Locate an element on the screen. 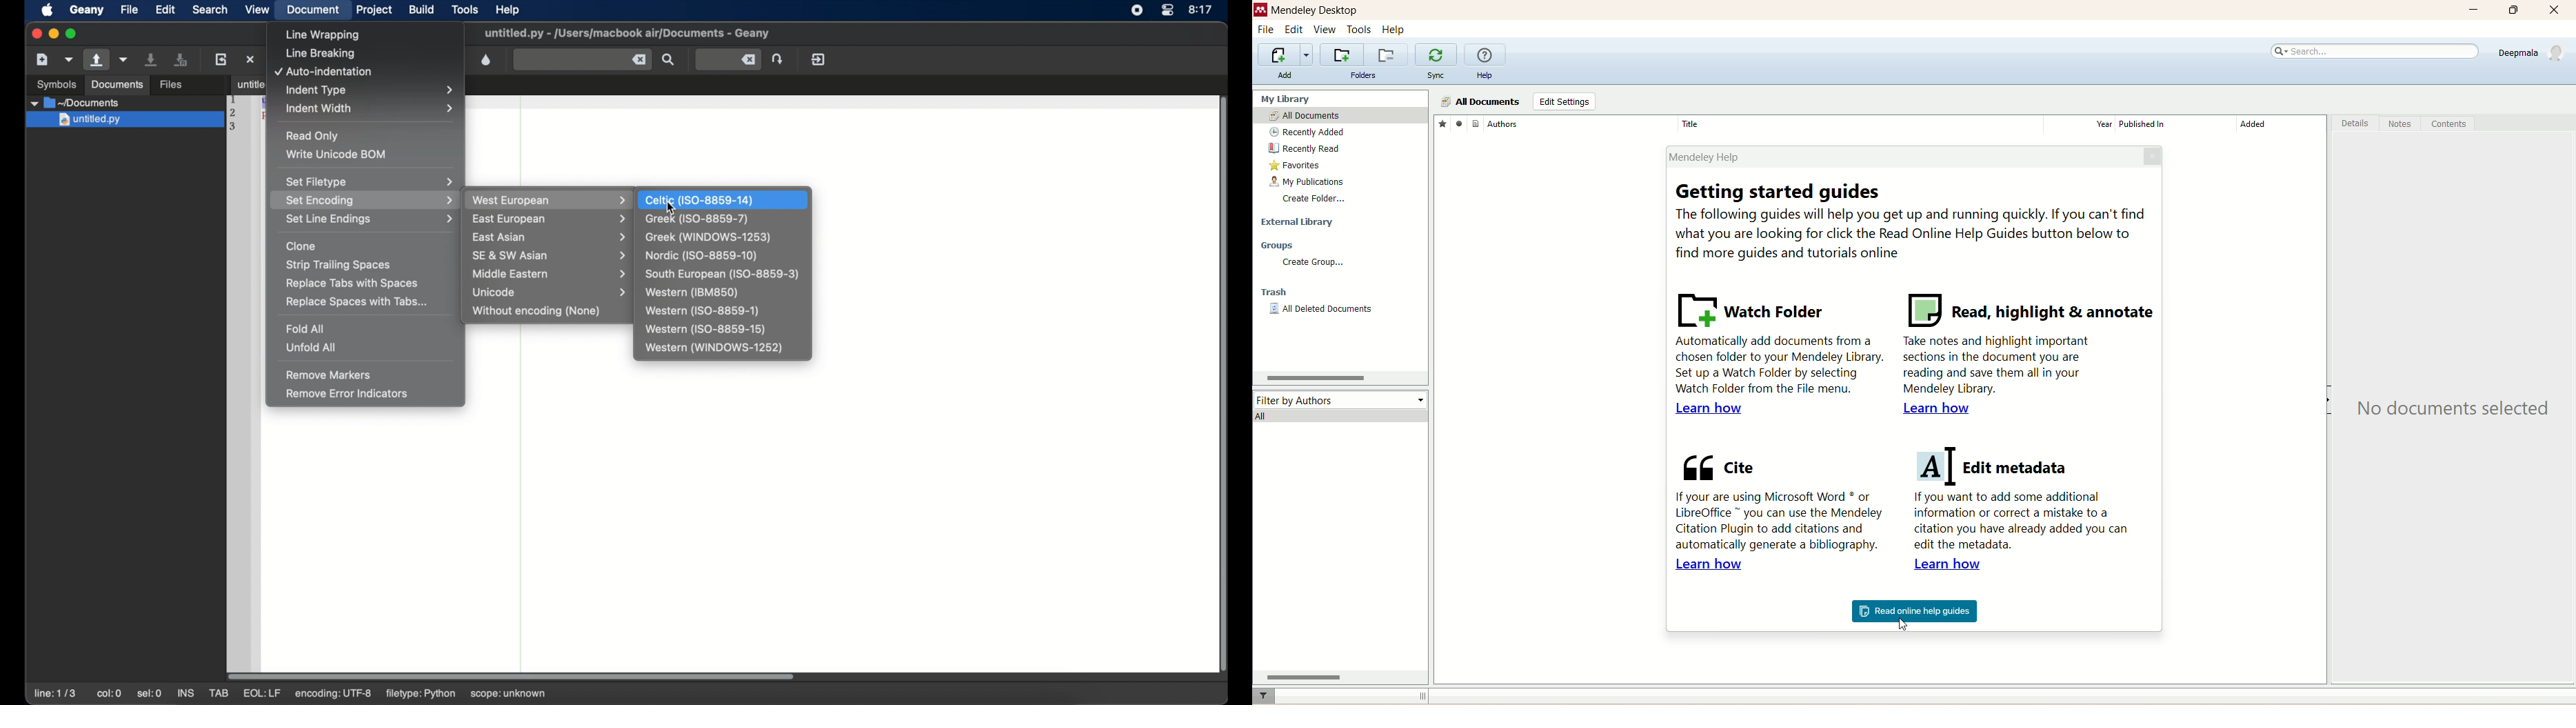 This screenshot has width=2576, height=728. logo is located at coordinates (1260, 8).